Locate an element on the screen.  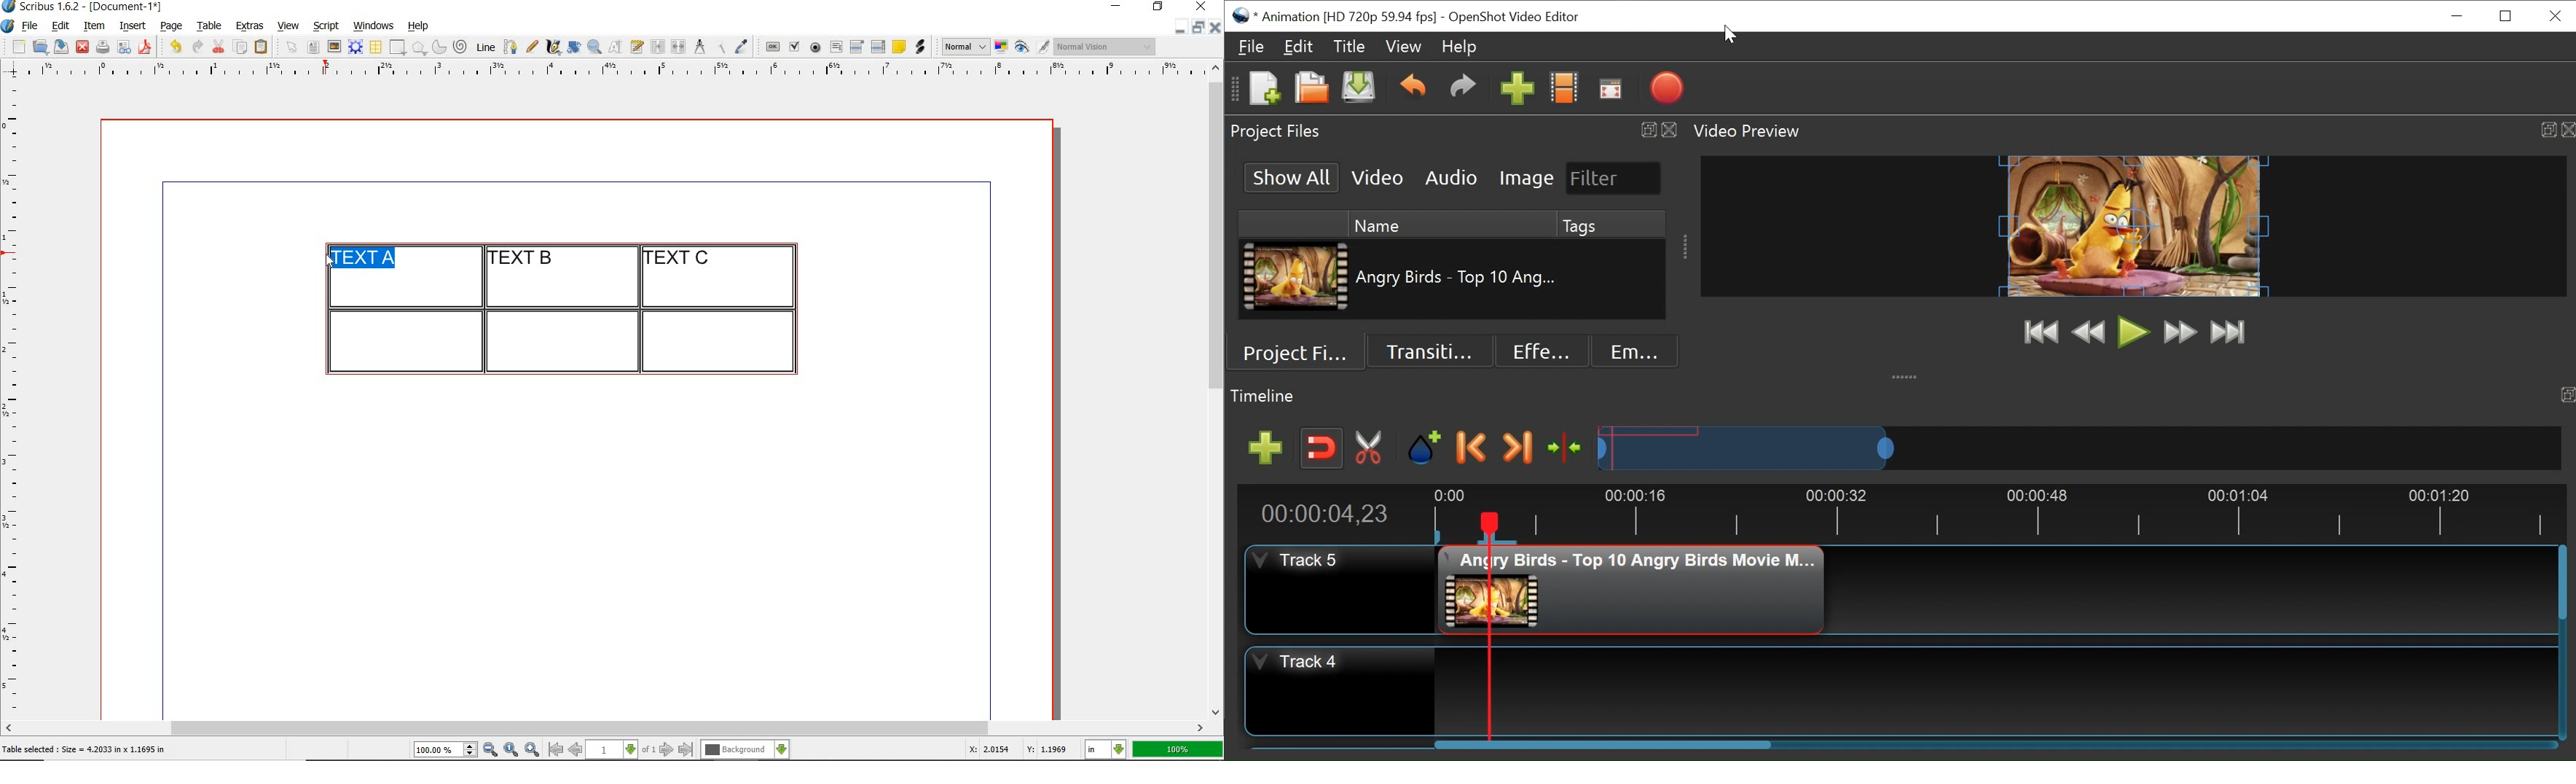
unlink text frames is located at coordinates (678, 47).